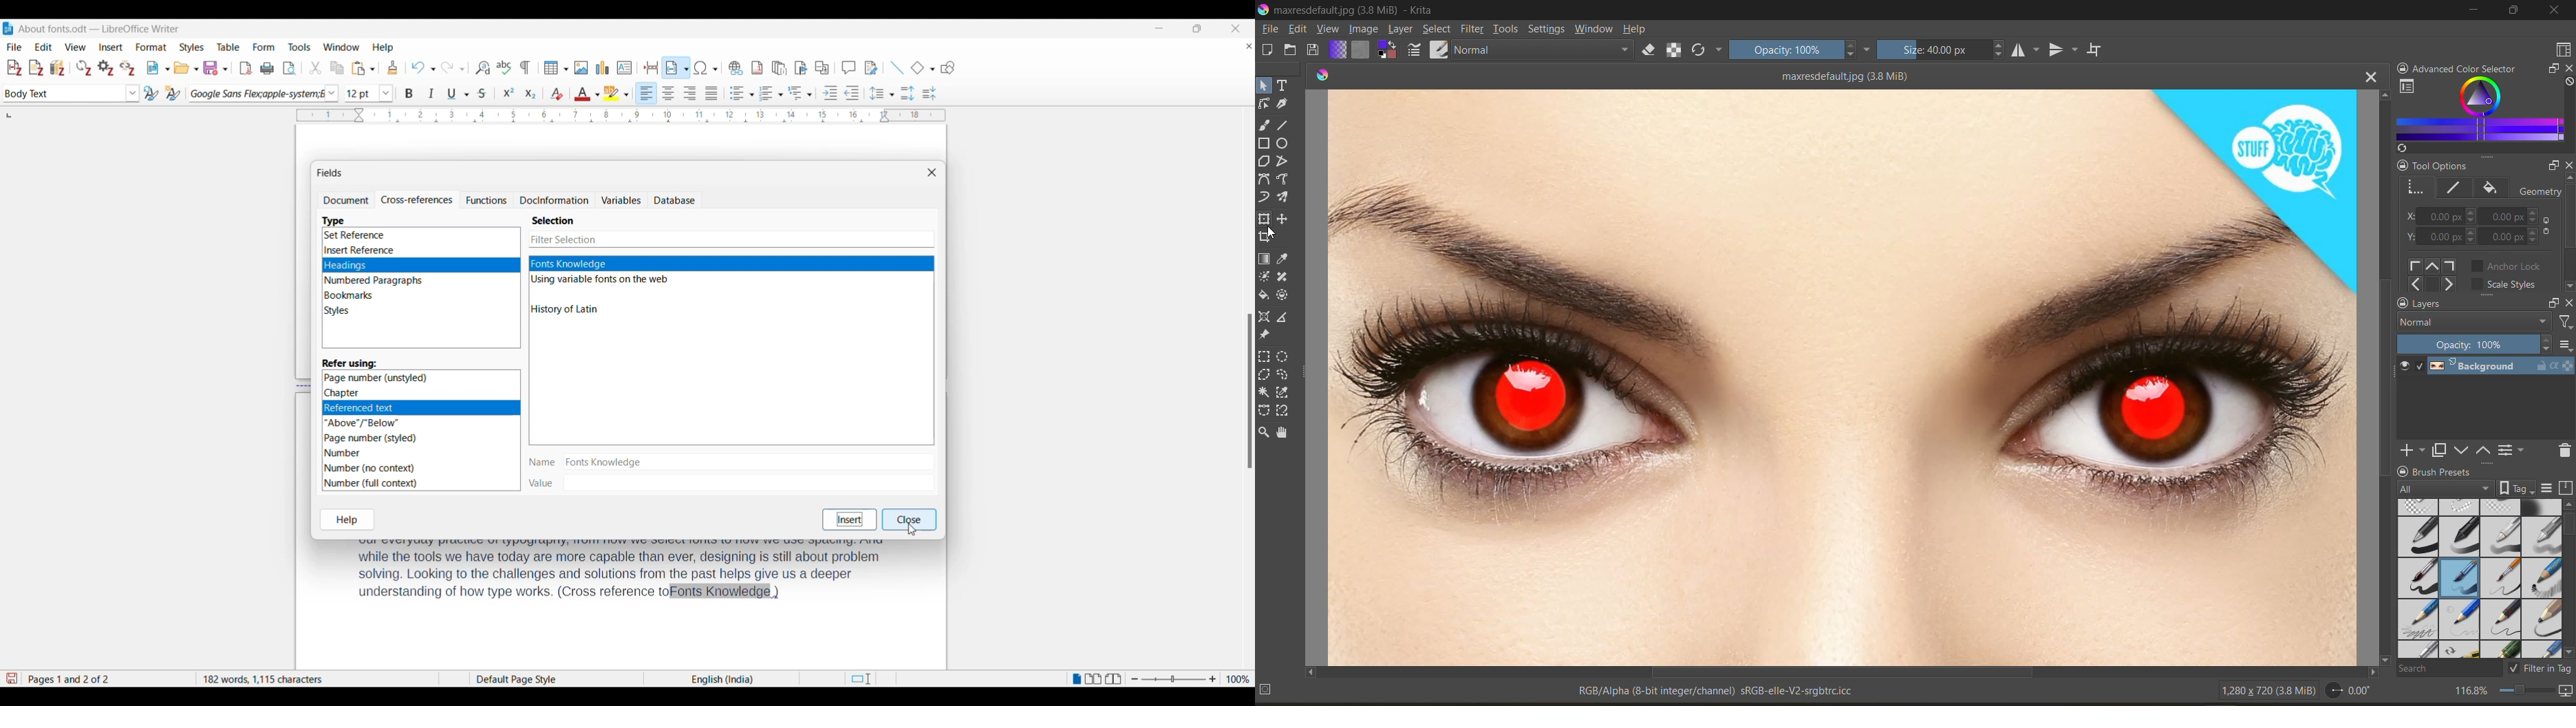 This screenshot has width=2576, height=728. I want to click on Document, so click(345, 200).